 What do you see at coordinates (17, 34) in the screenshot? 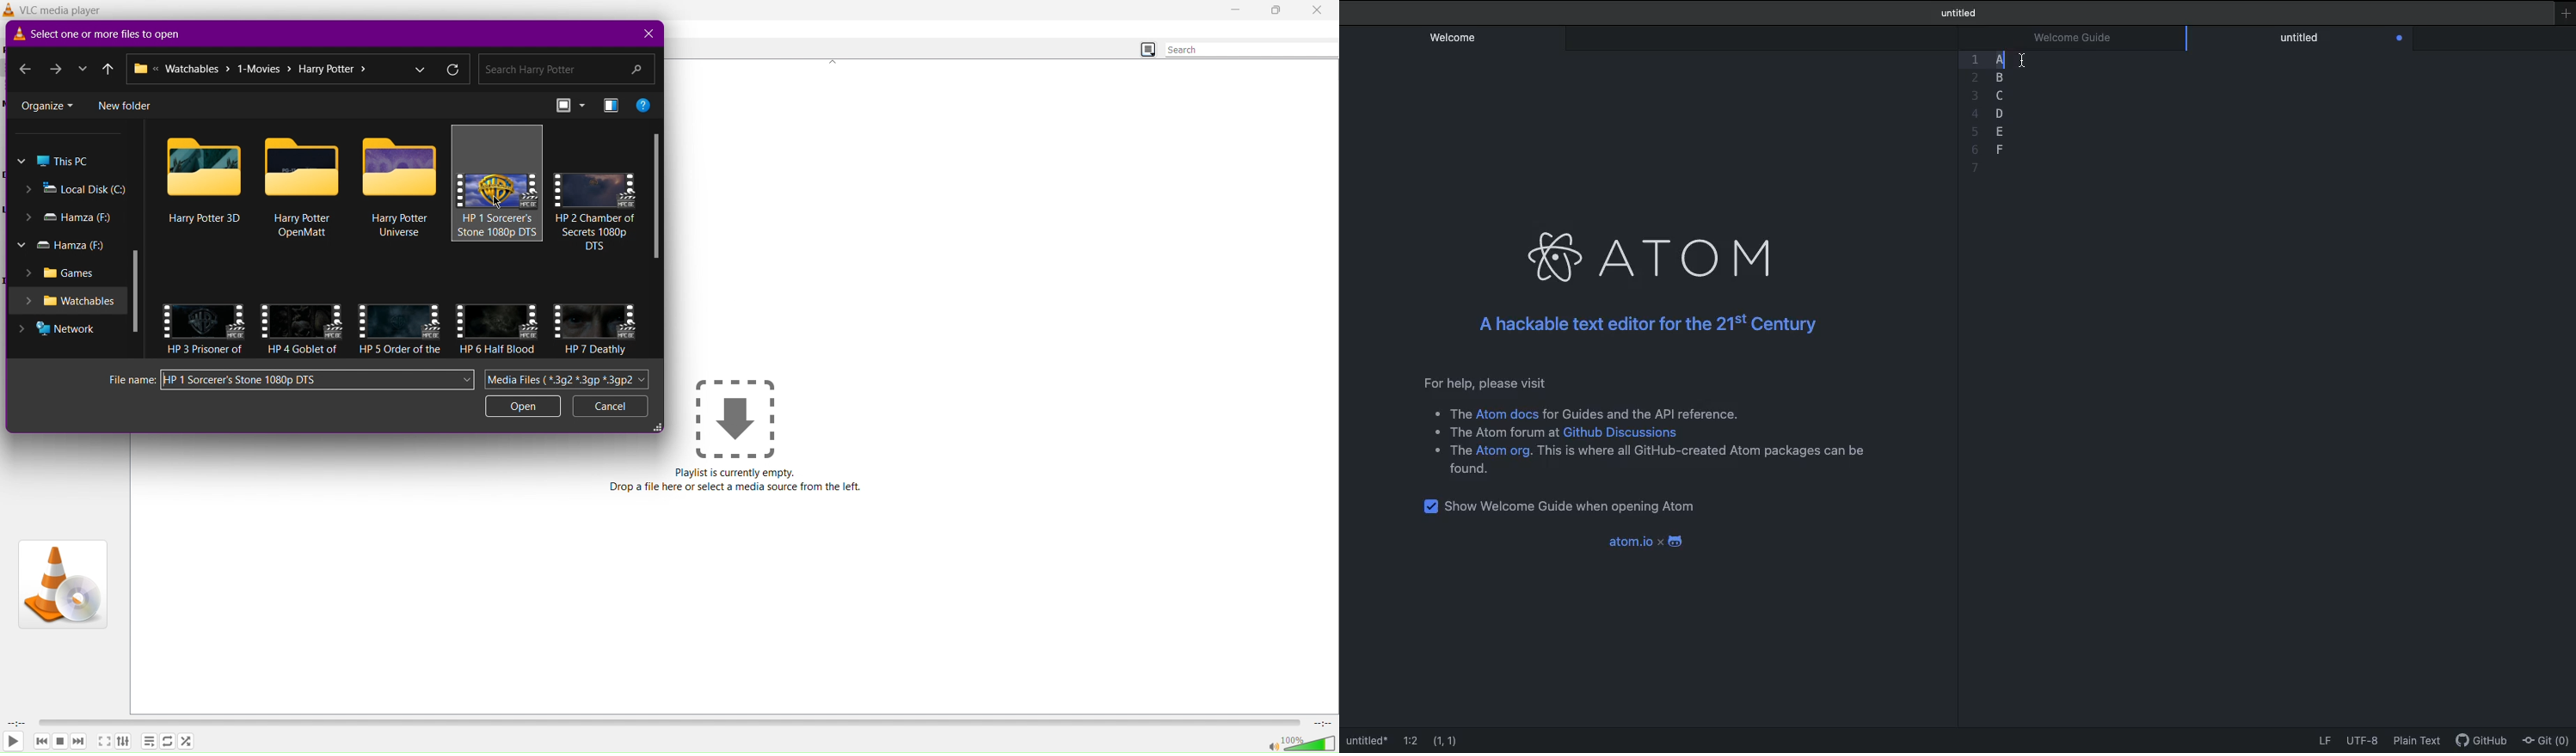
I see `logo` at bounding box center [17, 34].